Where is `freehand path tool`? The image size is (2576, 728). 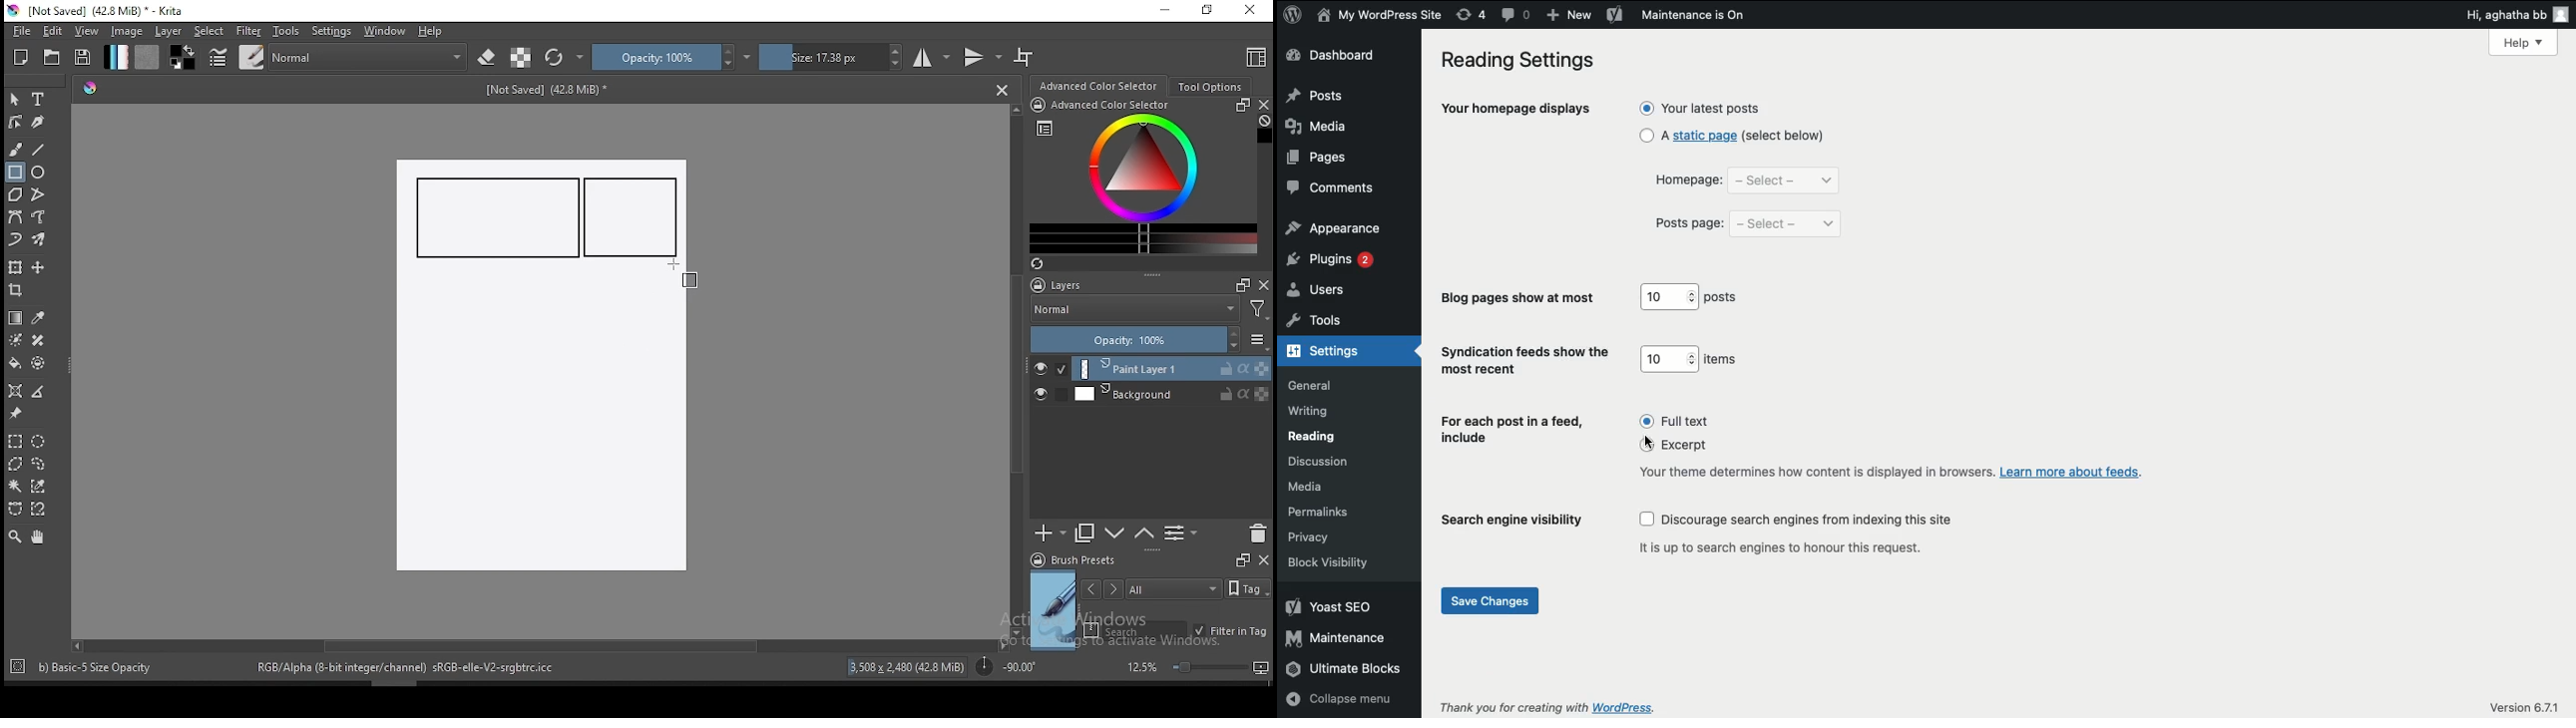
freehand path tool is located at coordinates (40, 217).